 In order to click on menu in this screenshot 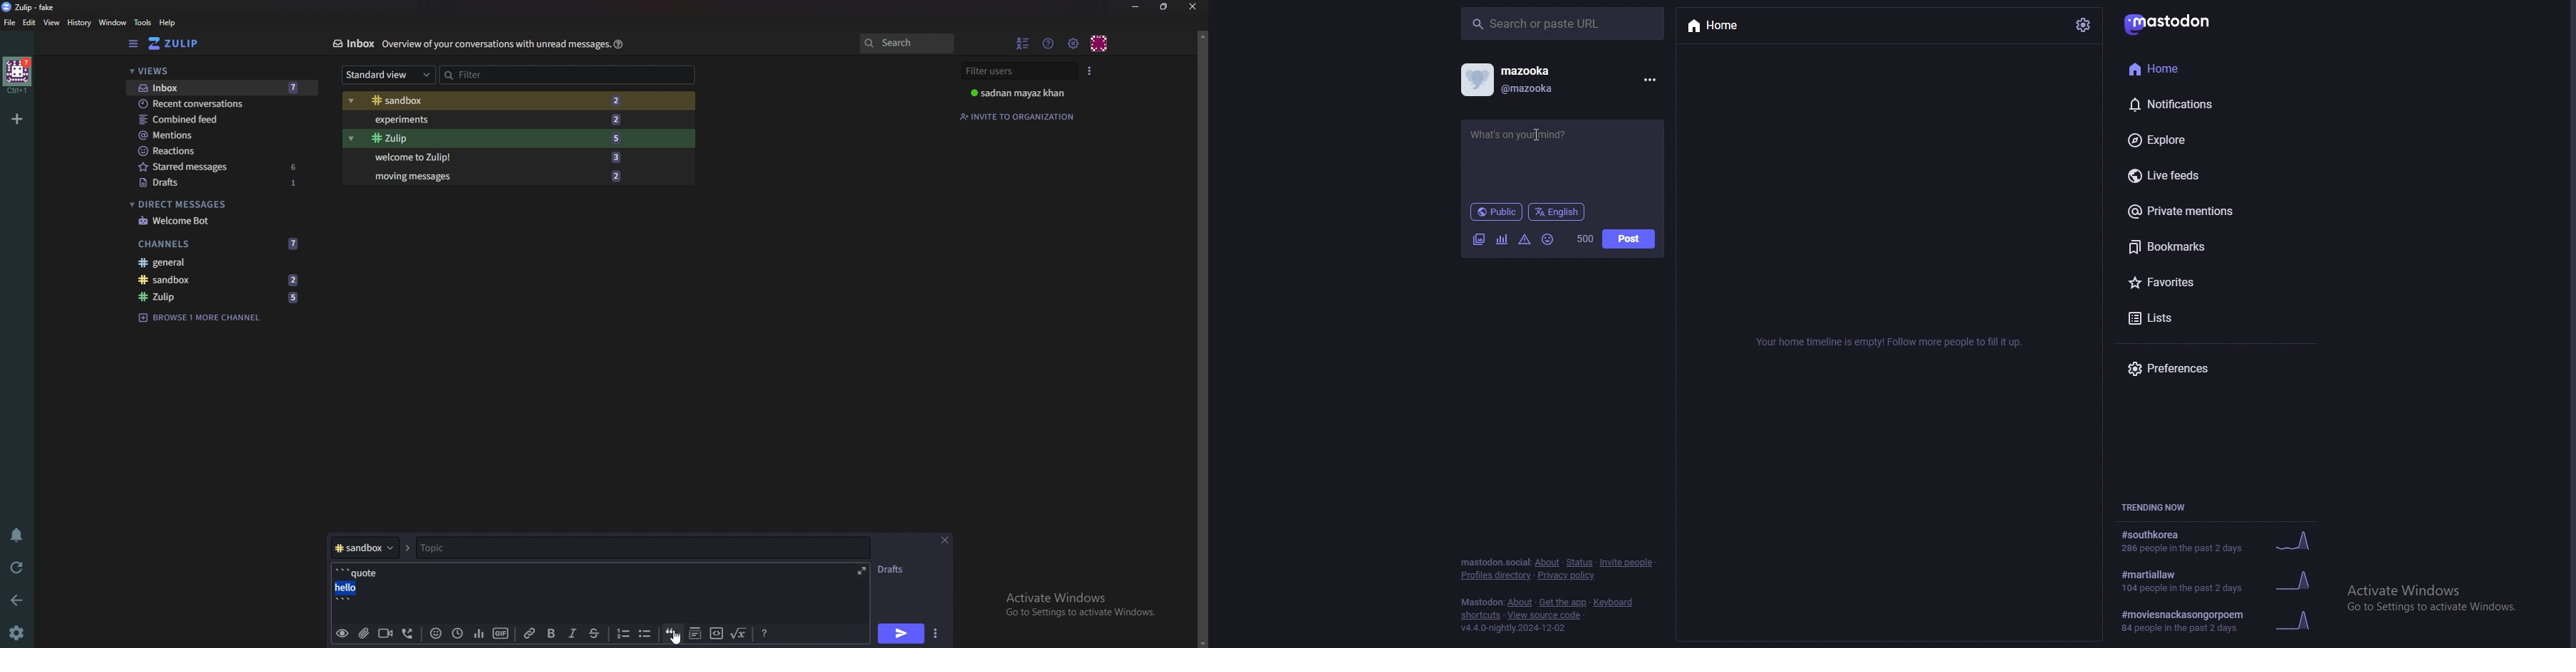, I will do `click(1648, 80)`.